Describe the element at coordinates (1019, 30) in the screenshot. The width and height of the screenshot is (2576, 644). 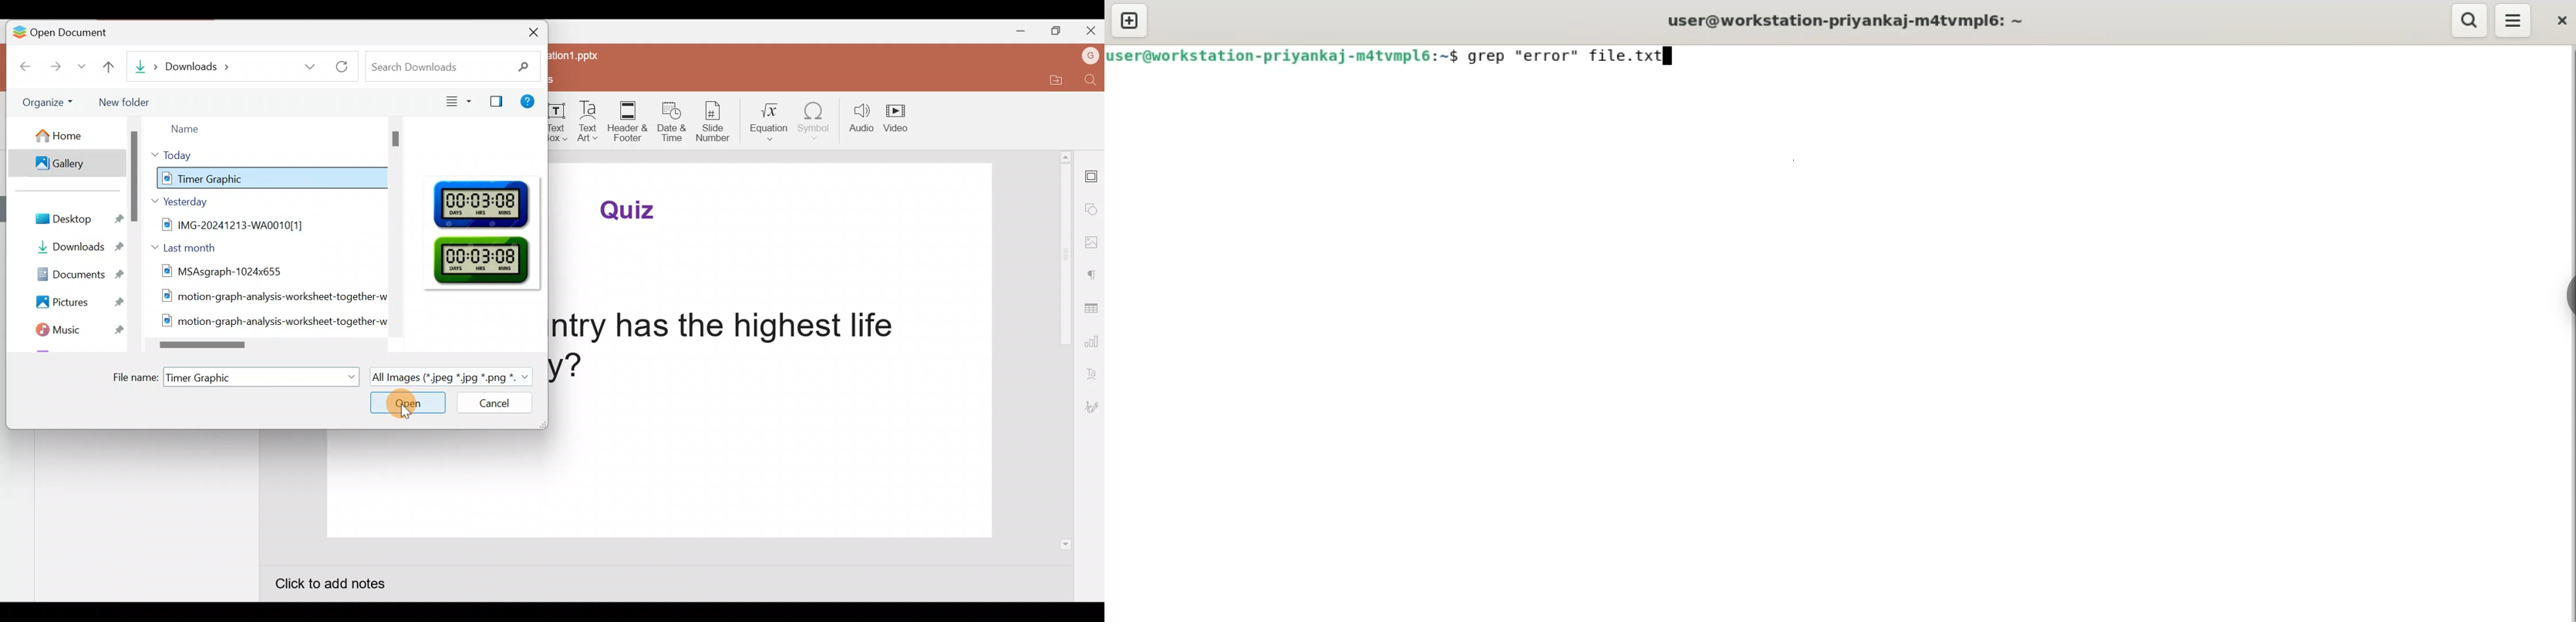
I see `Minimize` at that location.